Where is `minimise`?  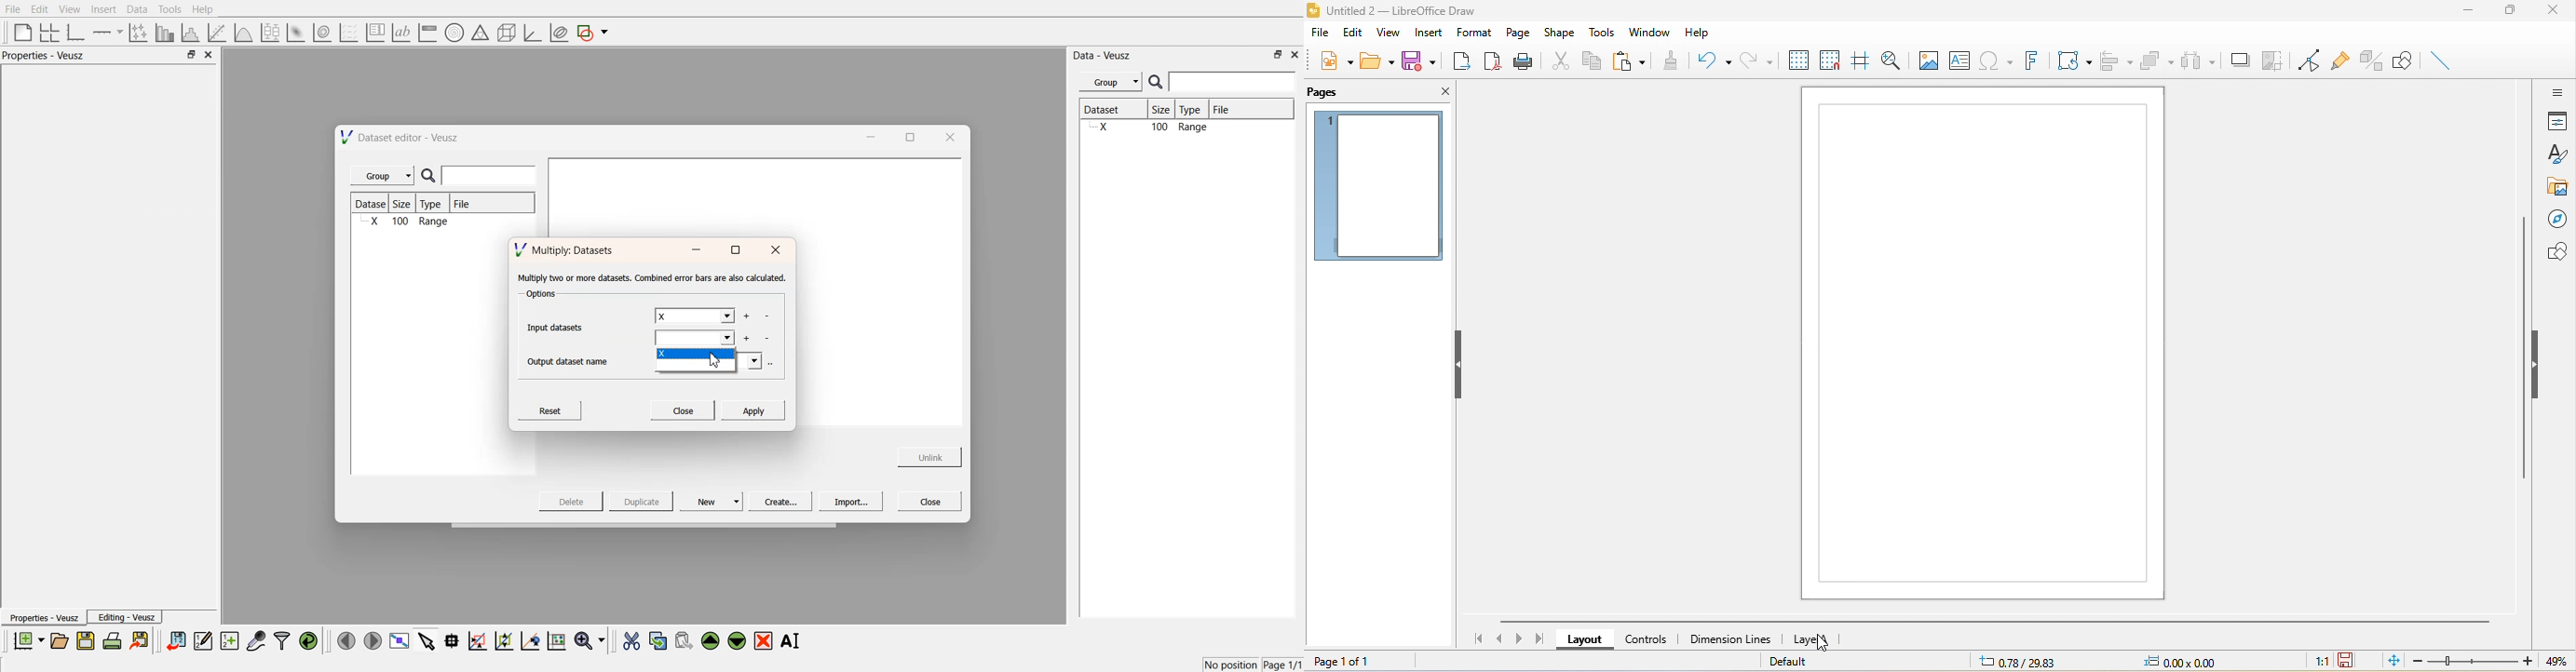
minimise is located at coordinates (867, 136).